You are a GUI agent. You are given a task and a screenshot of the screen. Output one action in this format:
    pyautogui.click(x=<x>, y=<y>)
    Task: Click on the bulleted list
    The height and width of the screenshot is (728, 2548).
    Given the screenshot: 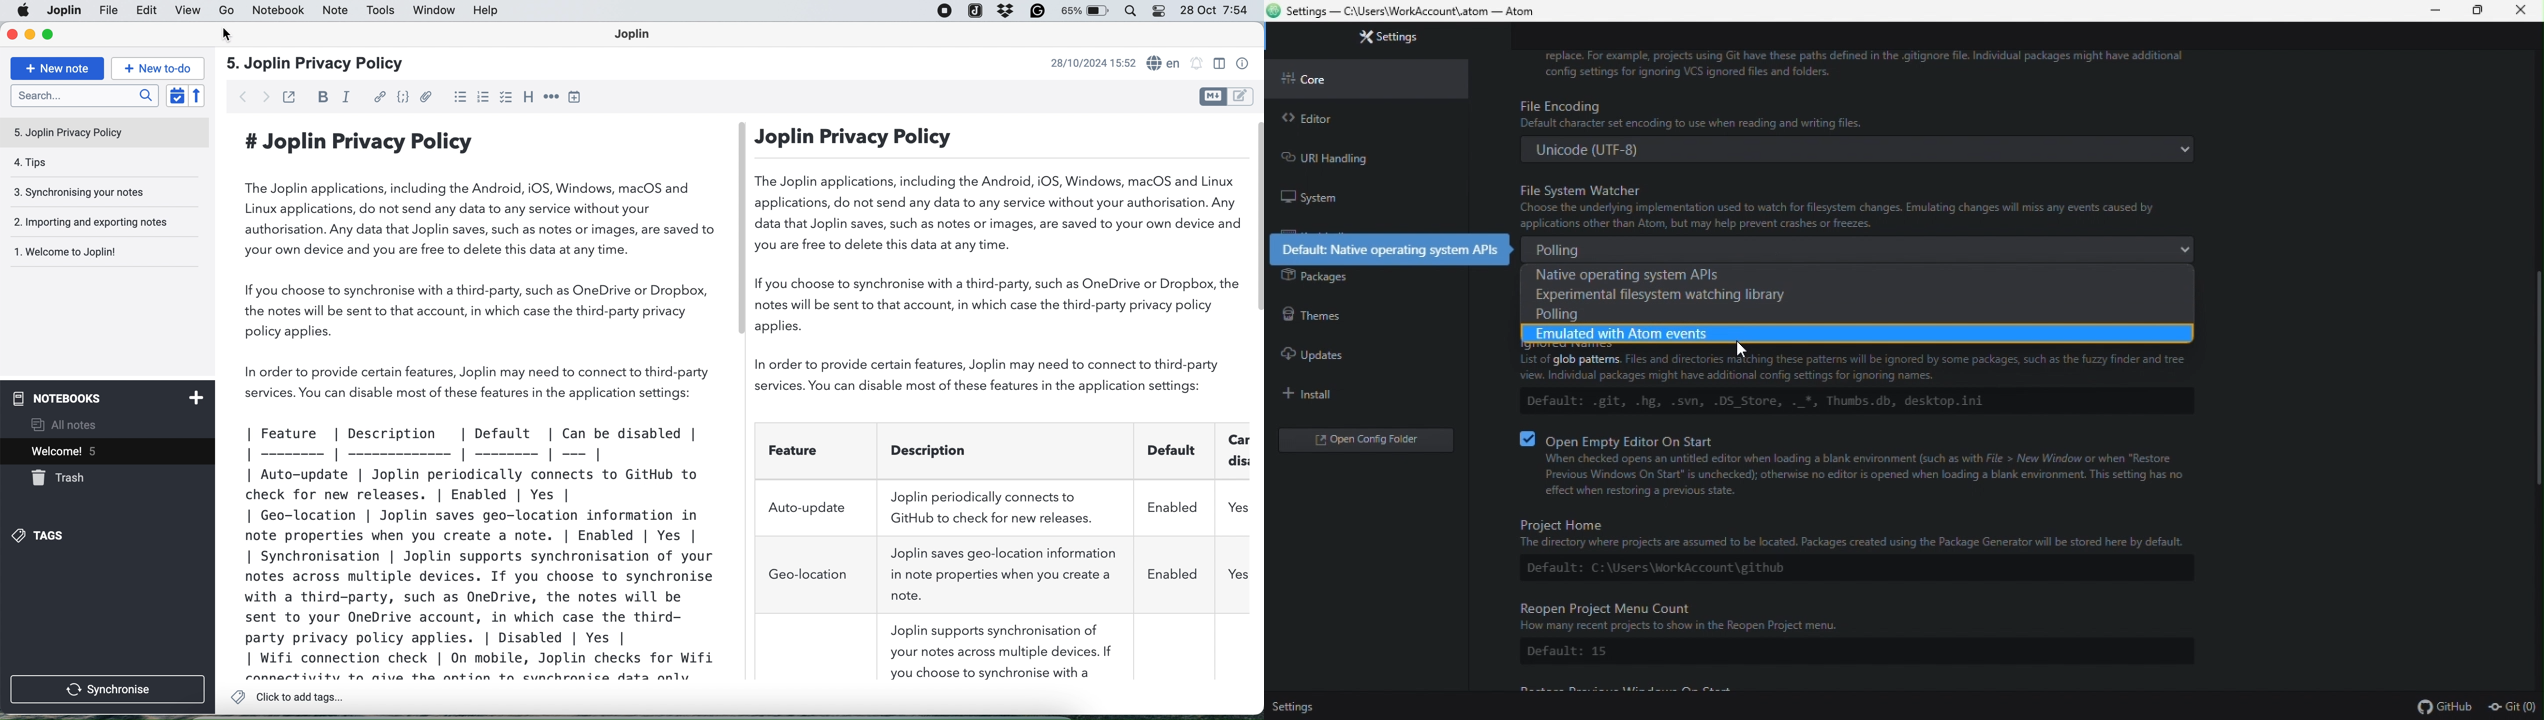 What is the action you would take?
    pyautogui.click(x=461, y=97)
    